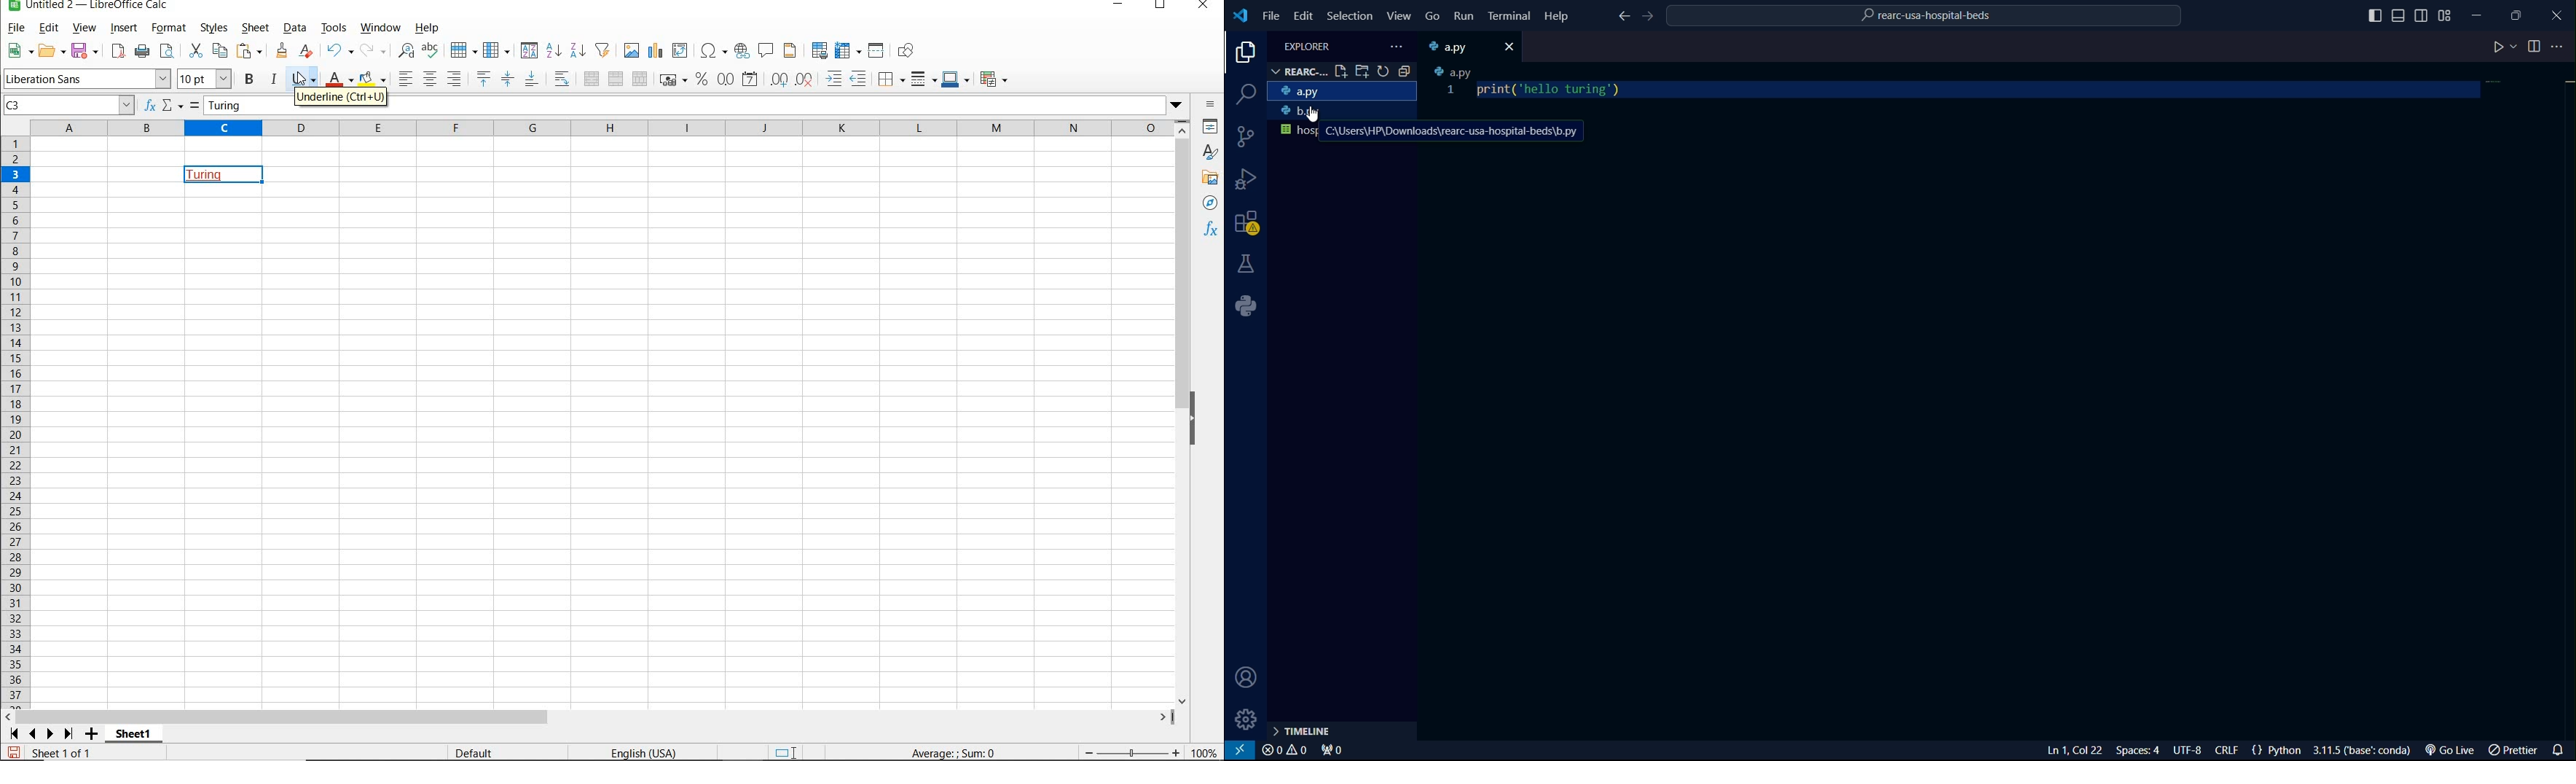 The width and height of the screenshot is (2576, 784). Describe the element at coordinates (588, 717) in the screenshot. I see `SCROLLBAR` at that location.